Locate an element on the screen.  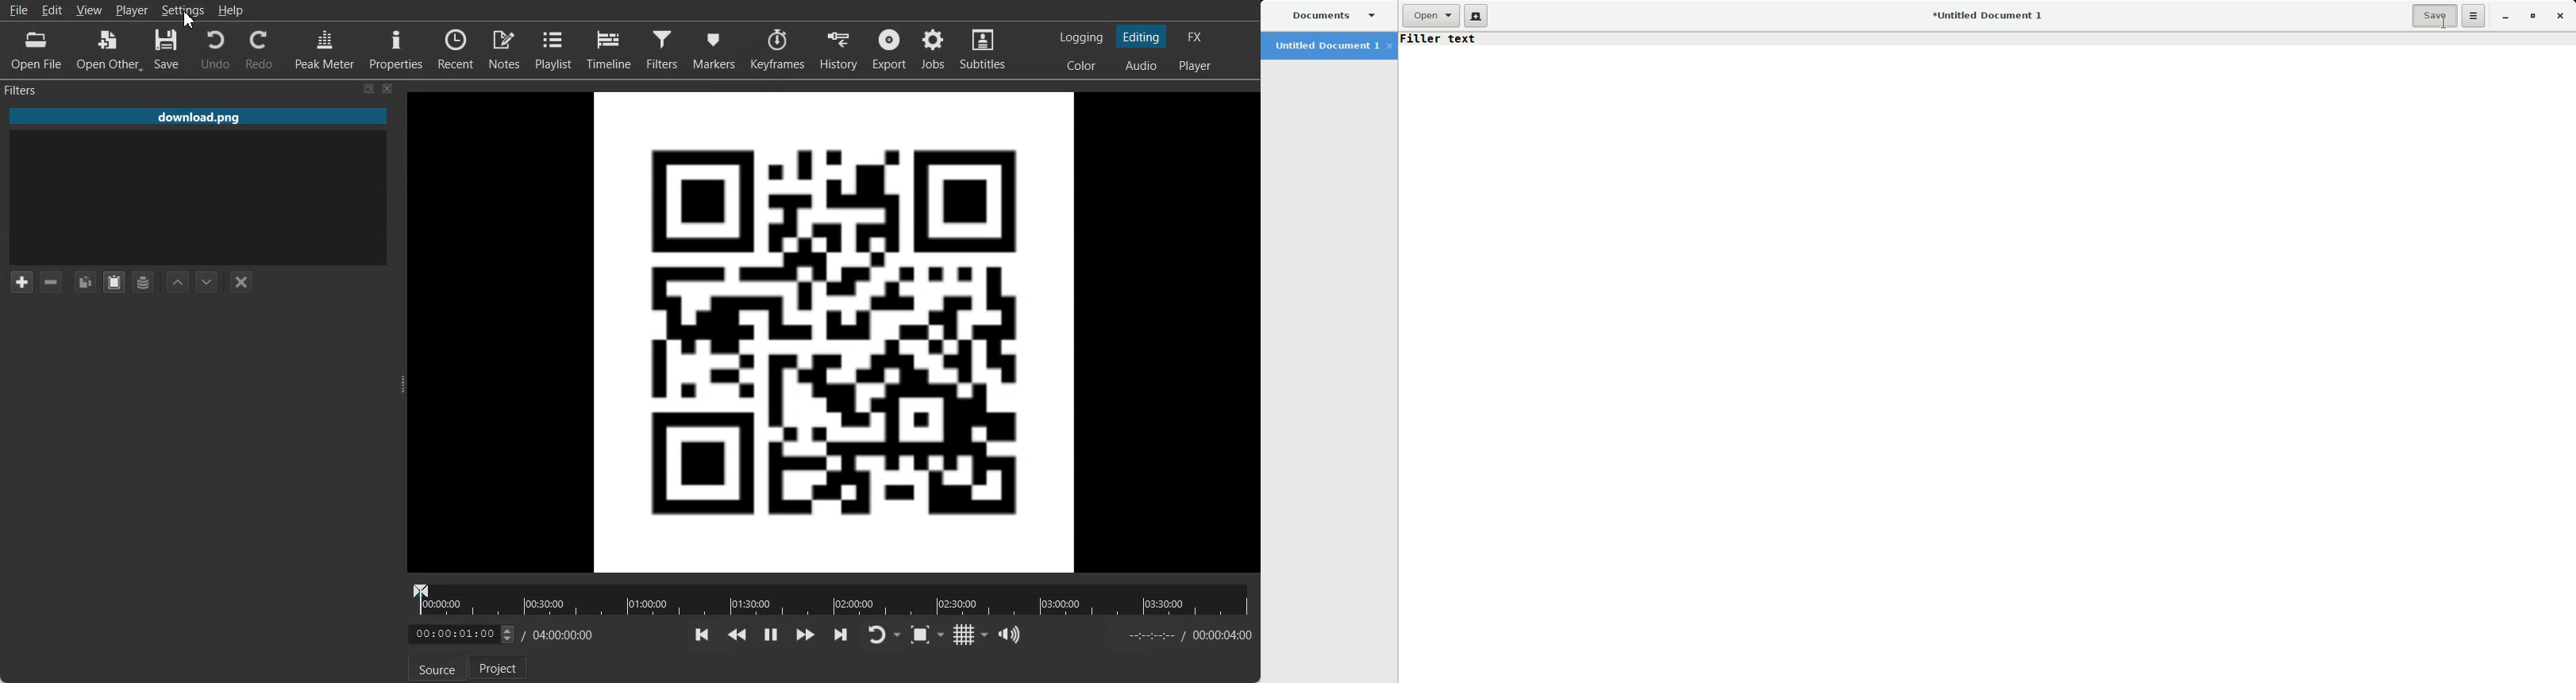
Skip to the next point is located at coordinates (840, 635).